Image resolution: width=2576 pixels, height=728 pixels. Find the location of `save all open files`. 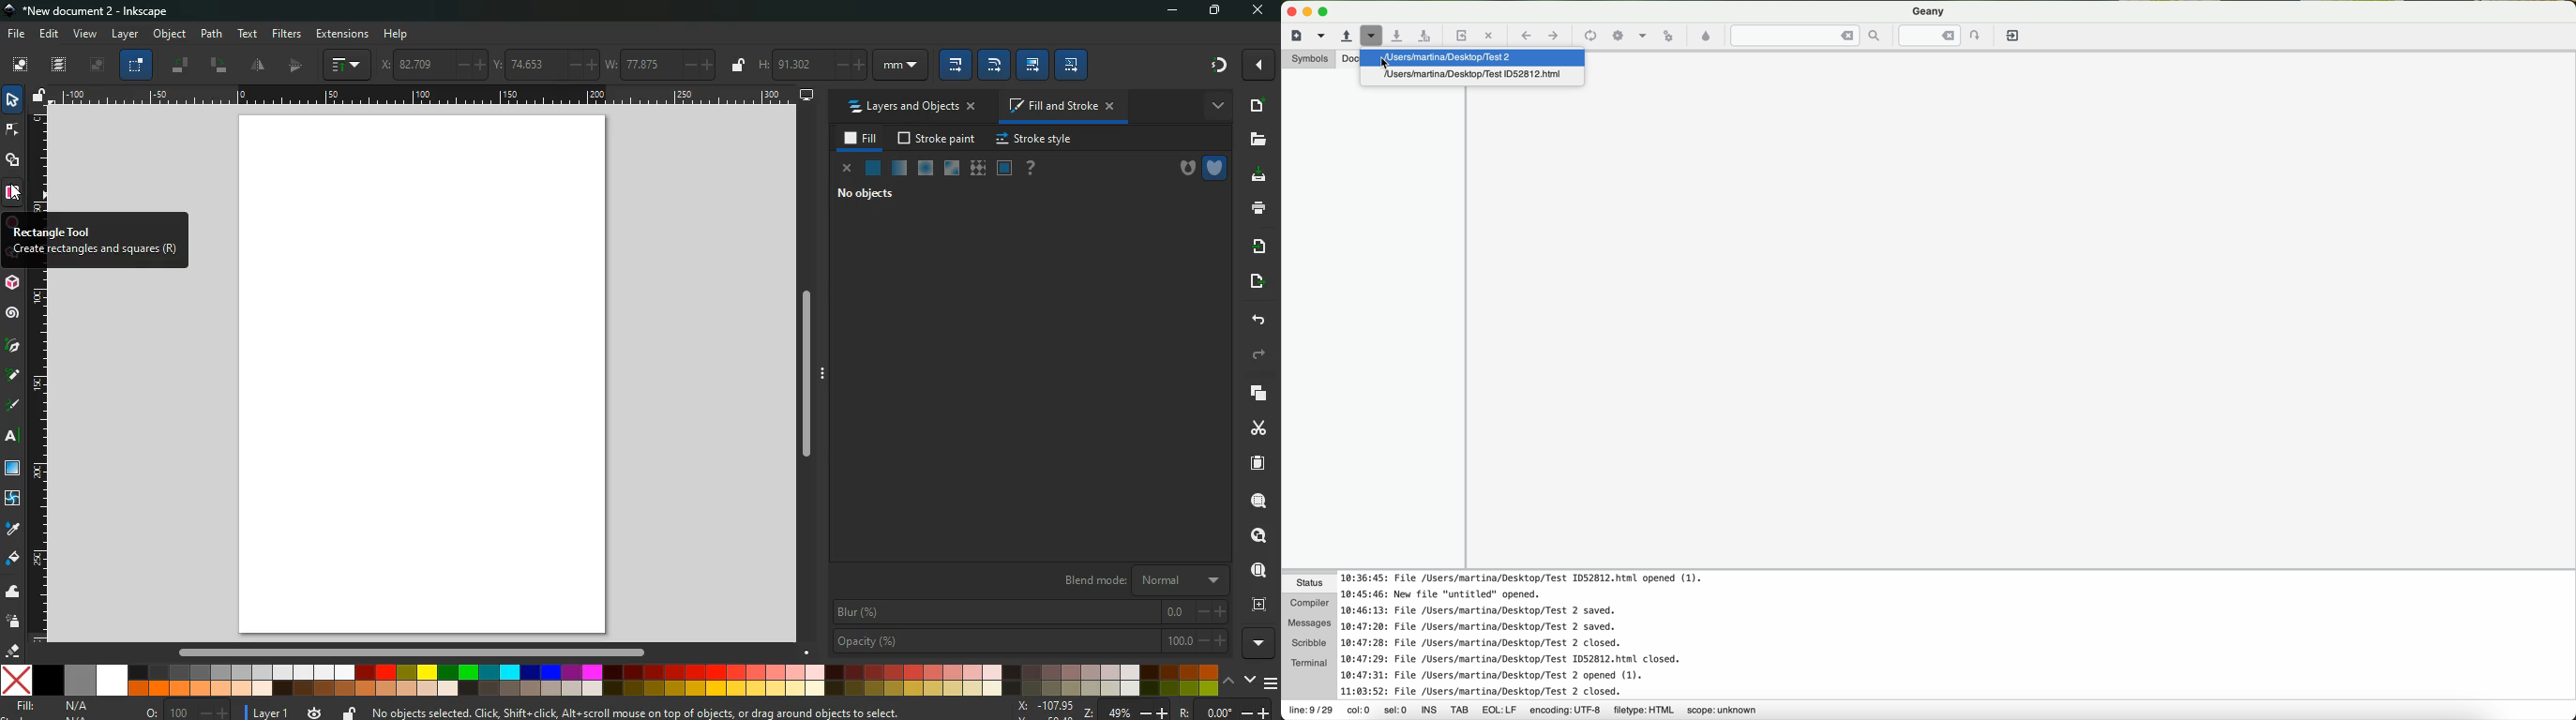

save all open files is located at coordinates (1424, 37).